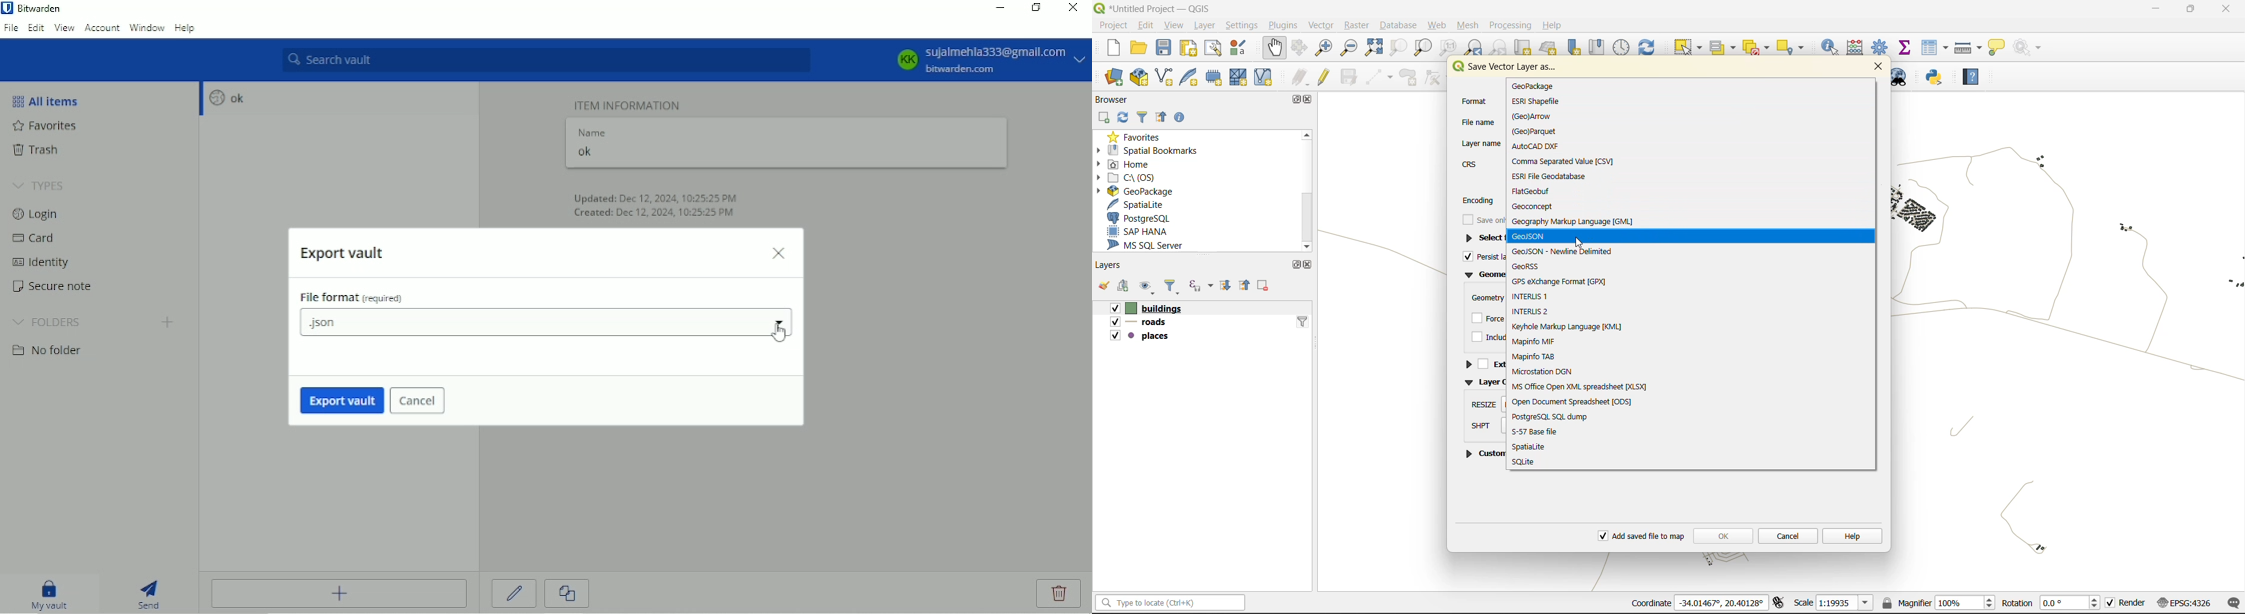 The image size is (2268, 616). I want to click on Close, so click(780, 253).